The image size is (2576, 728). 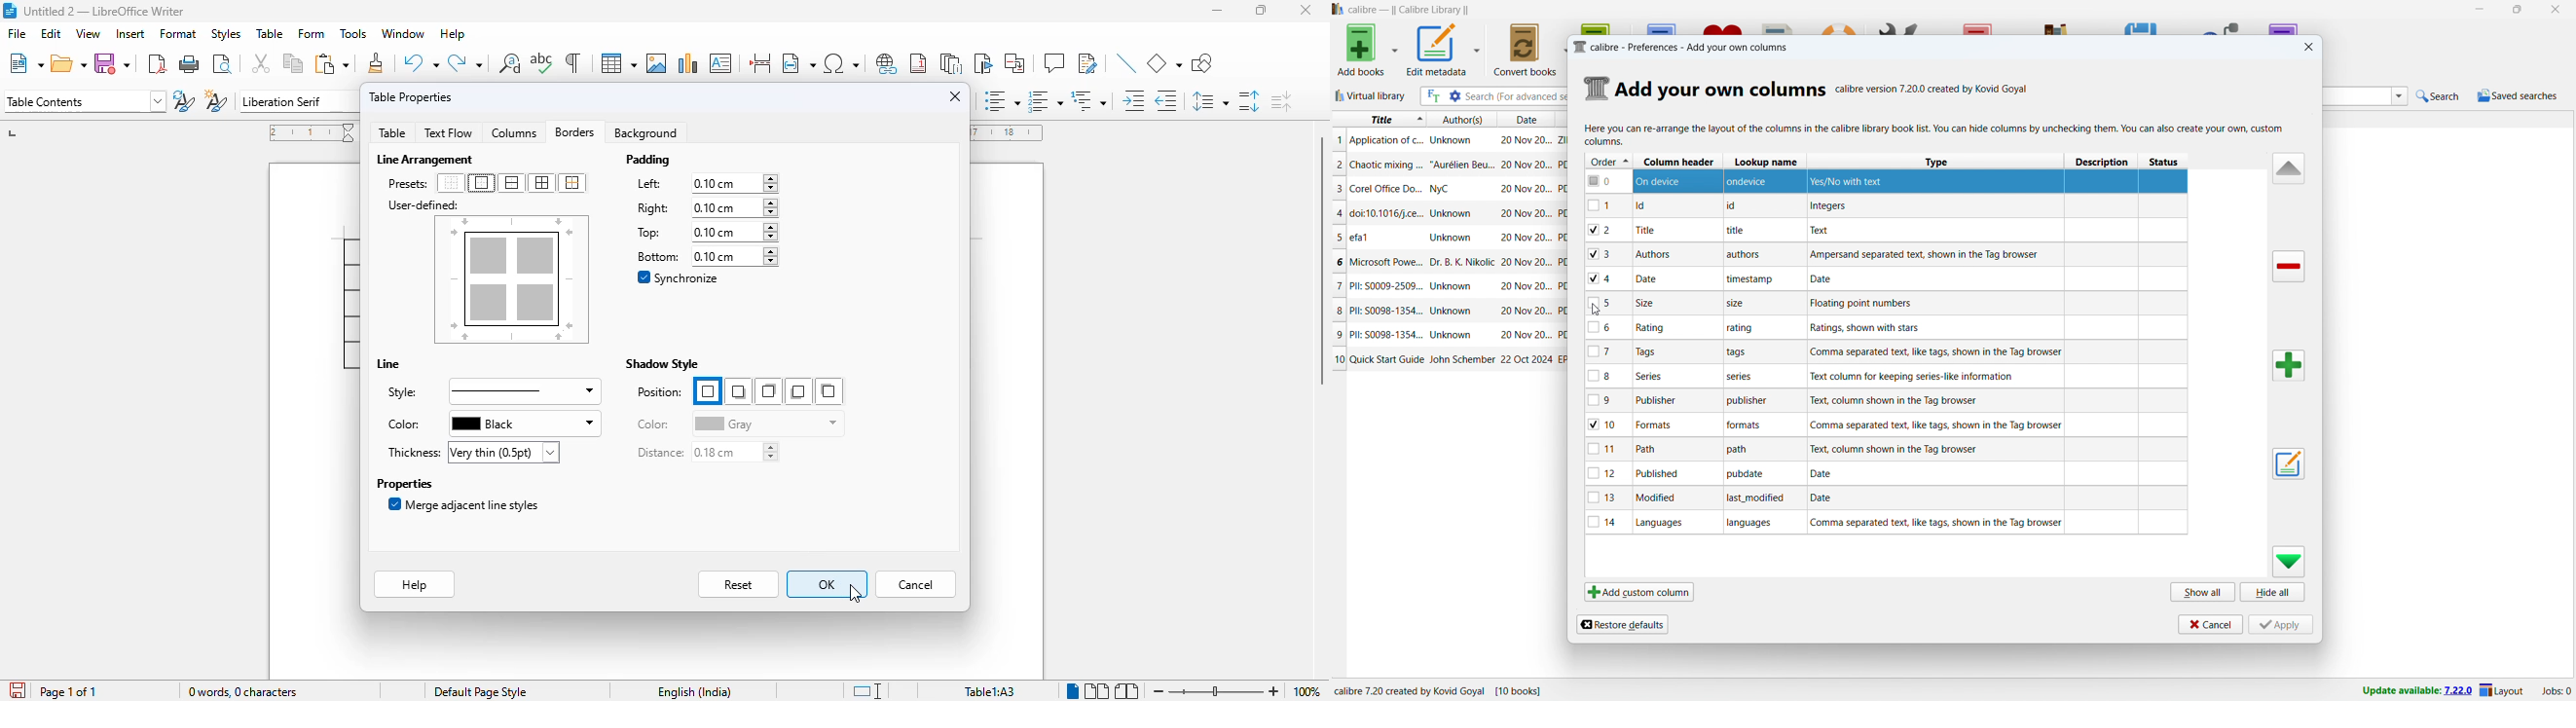 I want to click on add books options, so click(x=1396, y=49).